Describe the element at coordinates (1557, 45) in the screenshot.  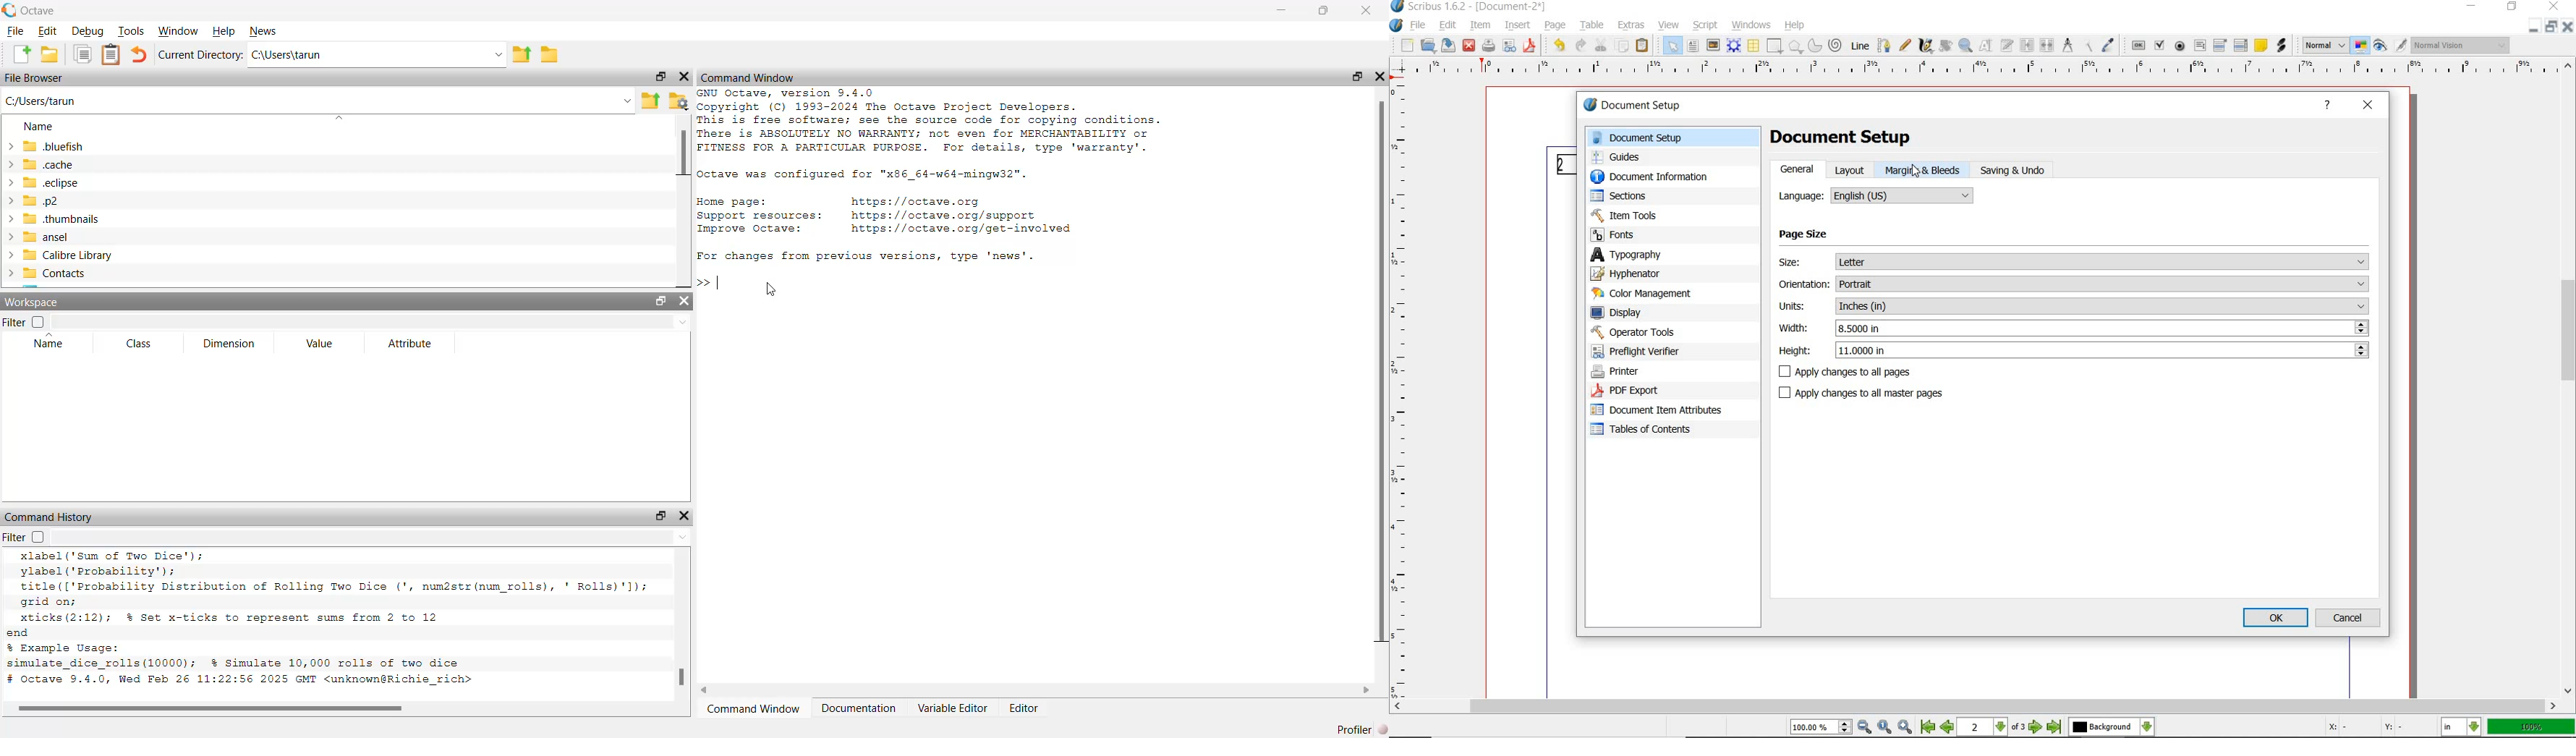
I see `undo` at that location.